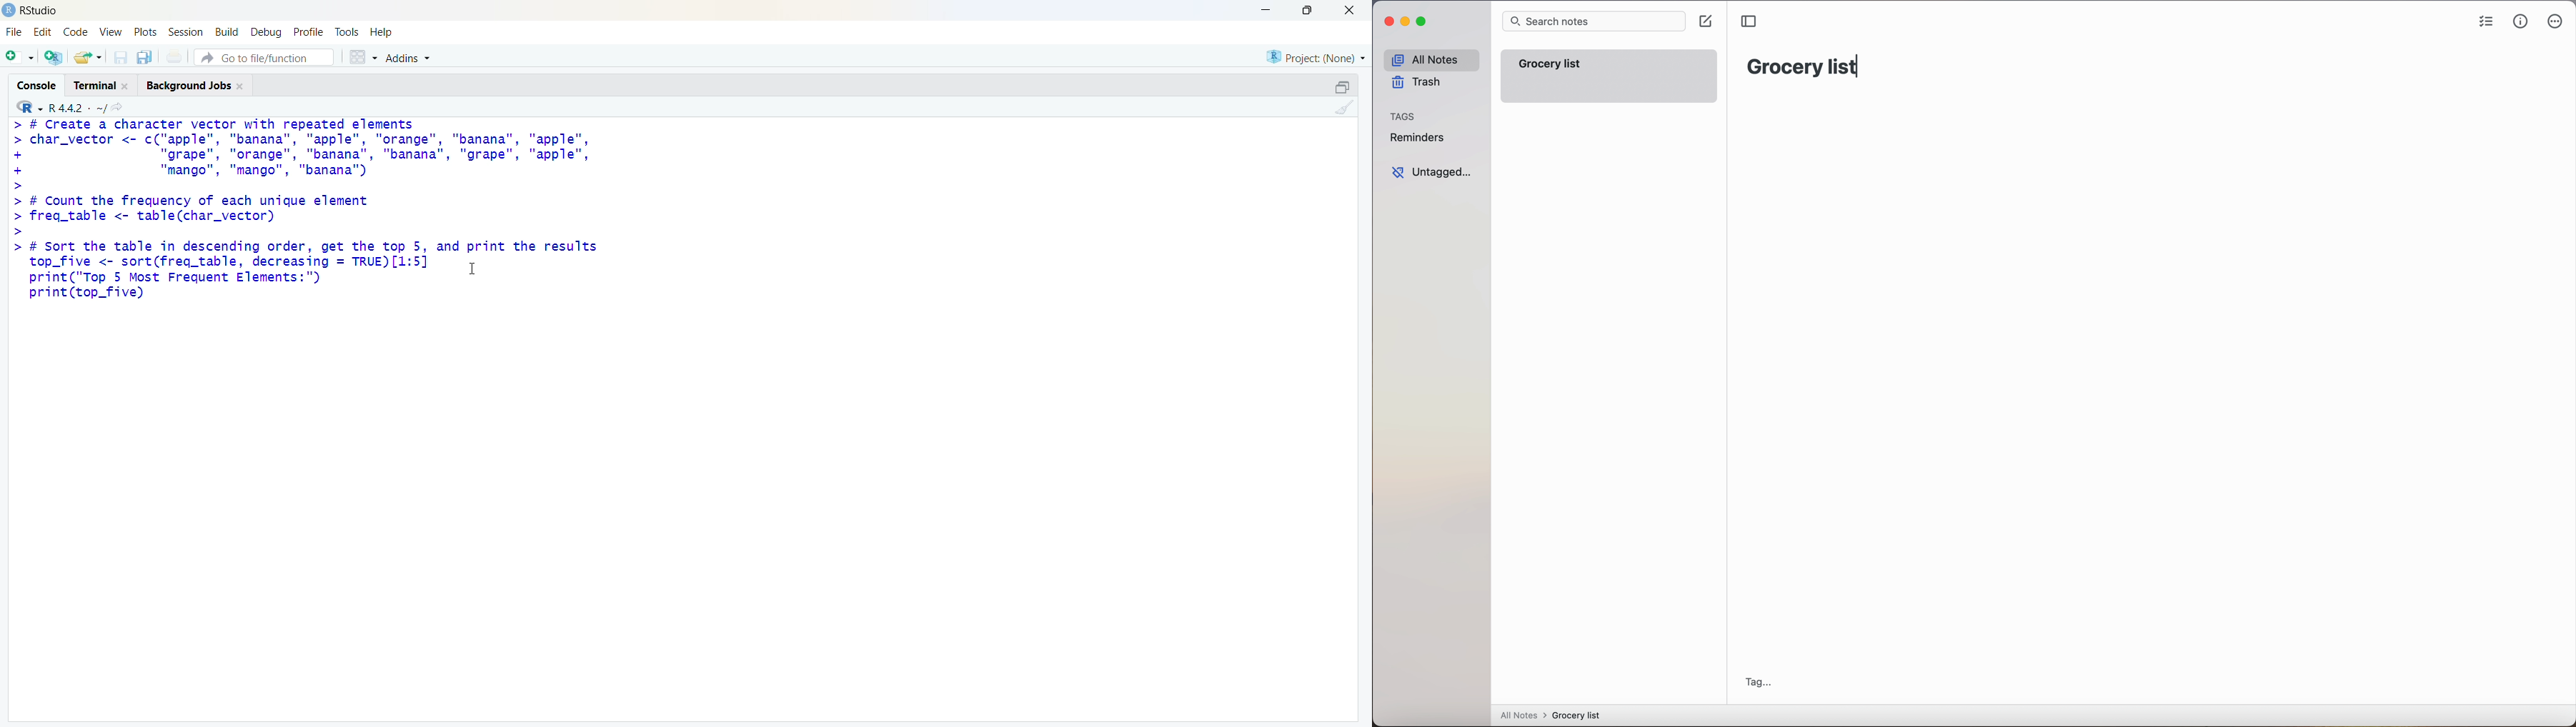  What do you see at coordinates (76, 33) in the screenshot?
I see `Code` at bounding box center [76, 33].